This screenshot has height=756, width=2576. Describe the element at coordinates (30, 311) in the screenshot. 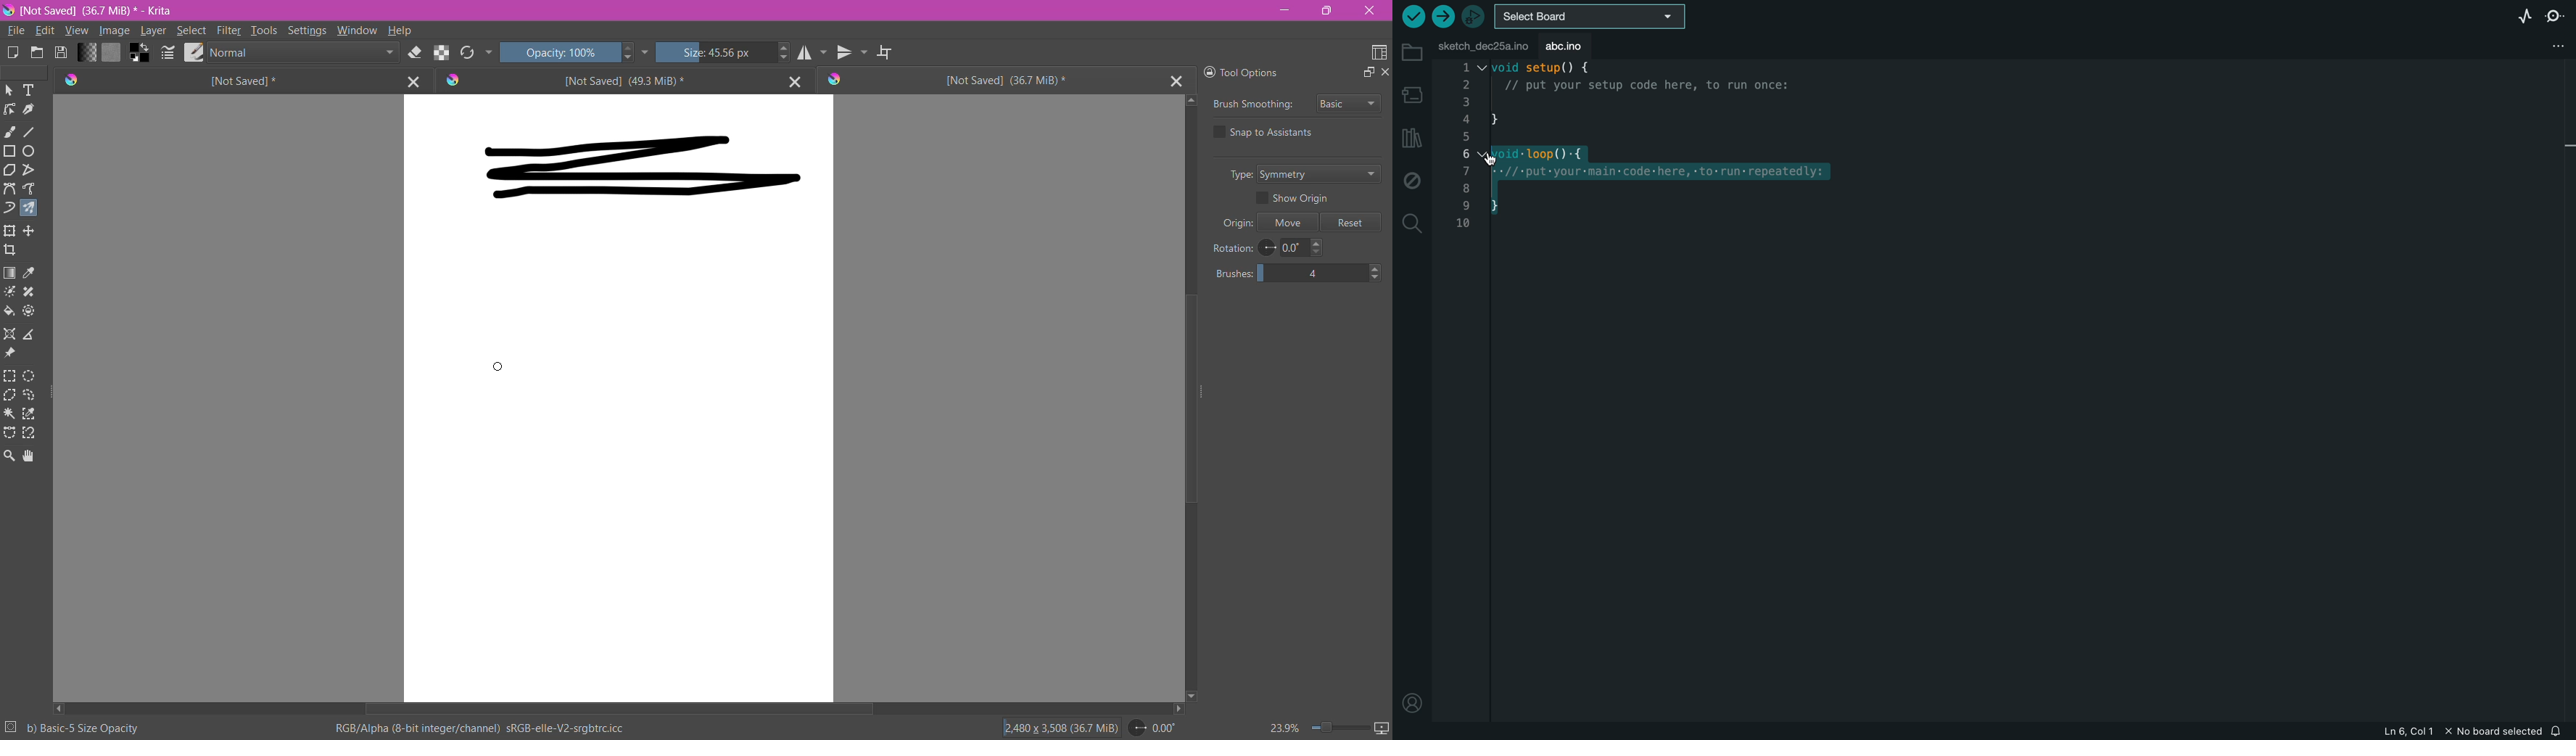

I see `Enclose and Fill Tool` at that location.